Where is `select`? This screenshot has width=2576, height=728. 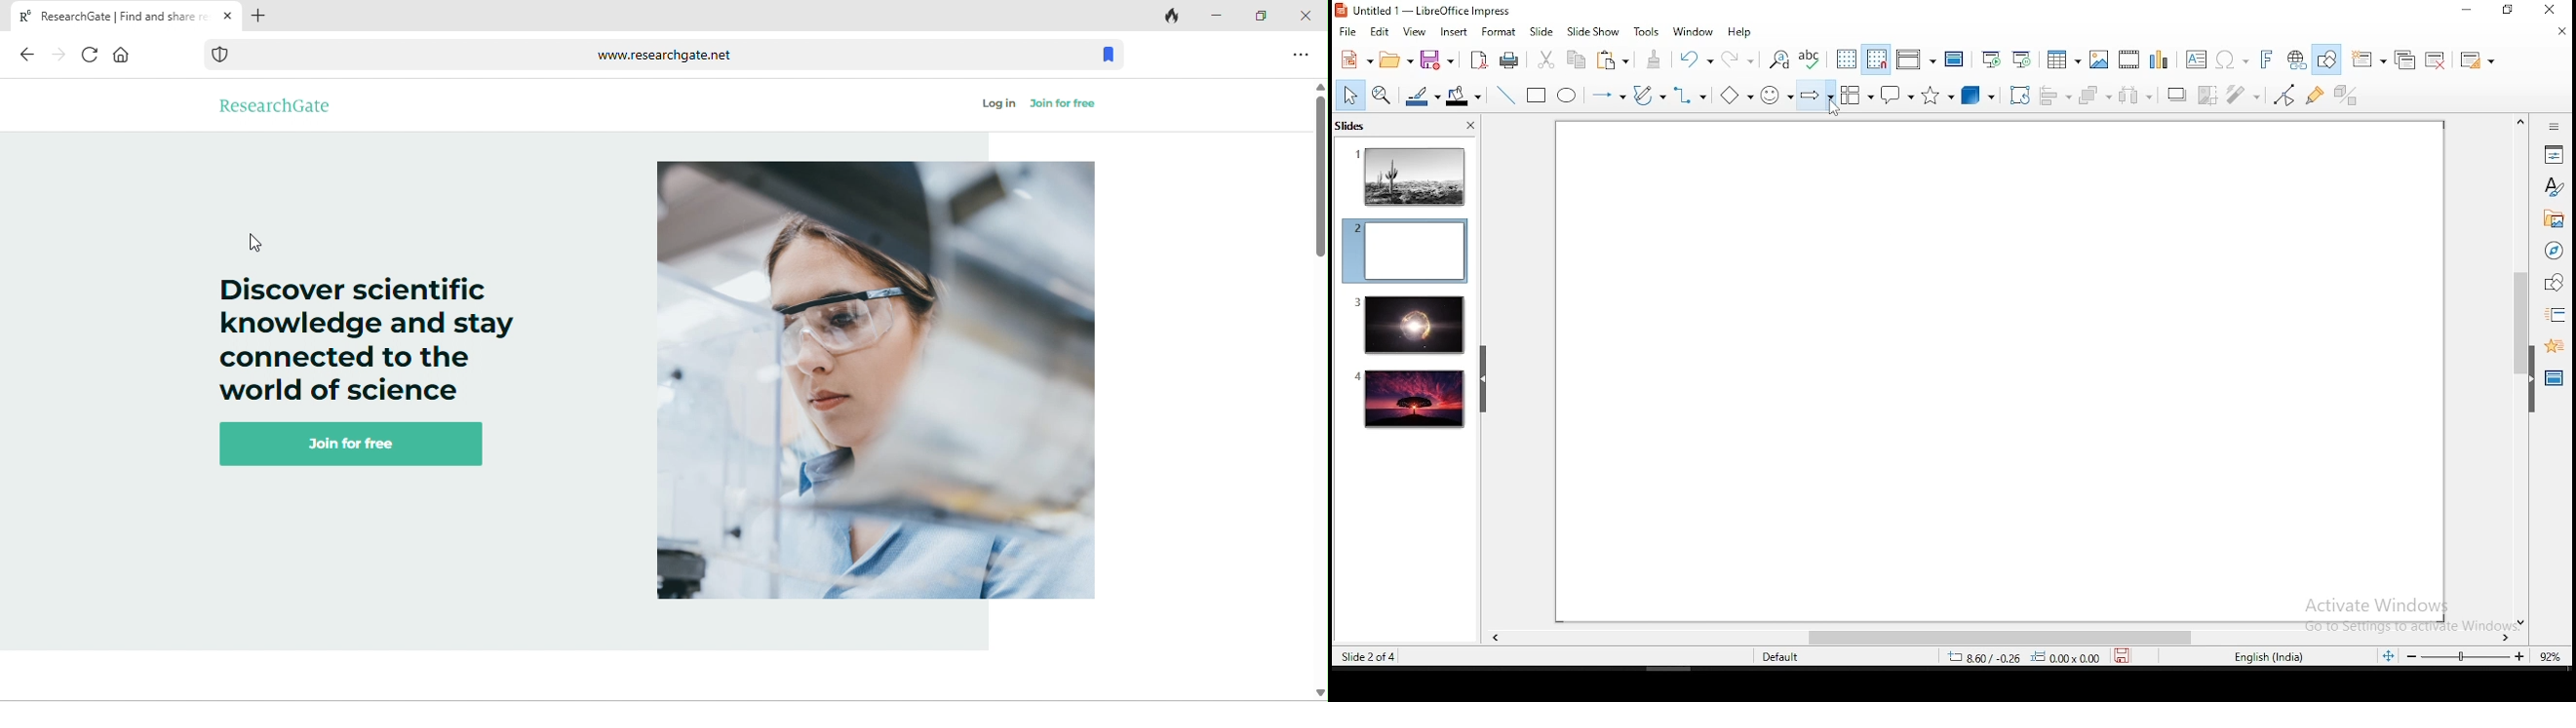 select is located at coordinates (1350, 95).